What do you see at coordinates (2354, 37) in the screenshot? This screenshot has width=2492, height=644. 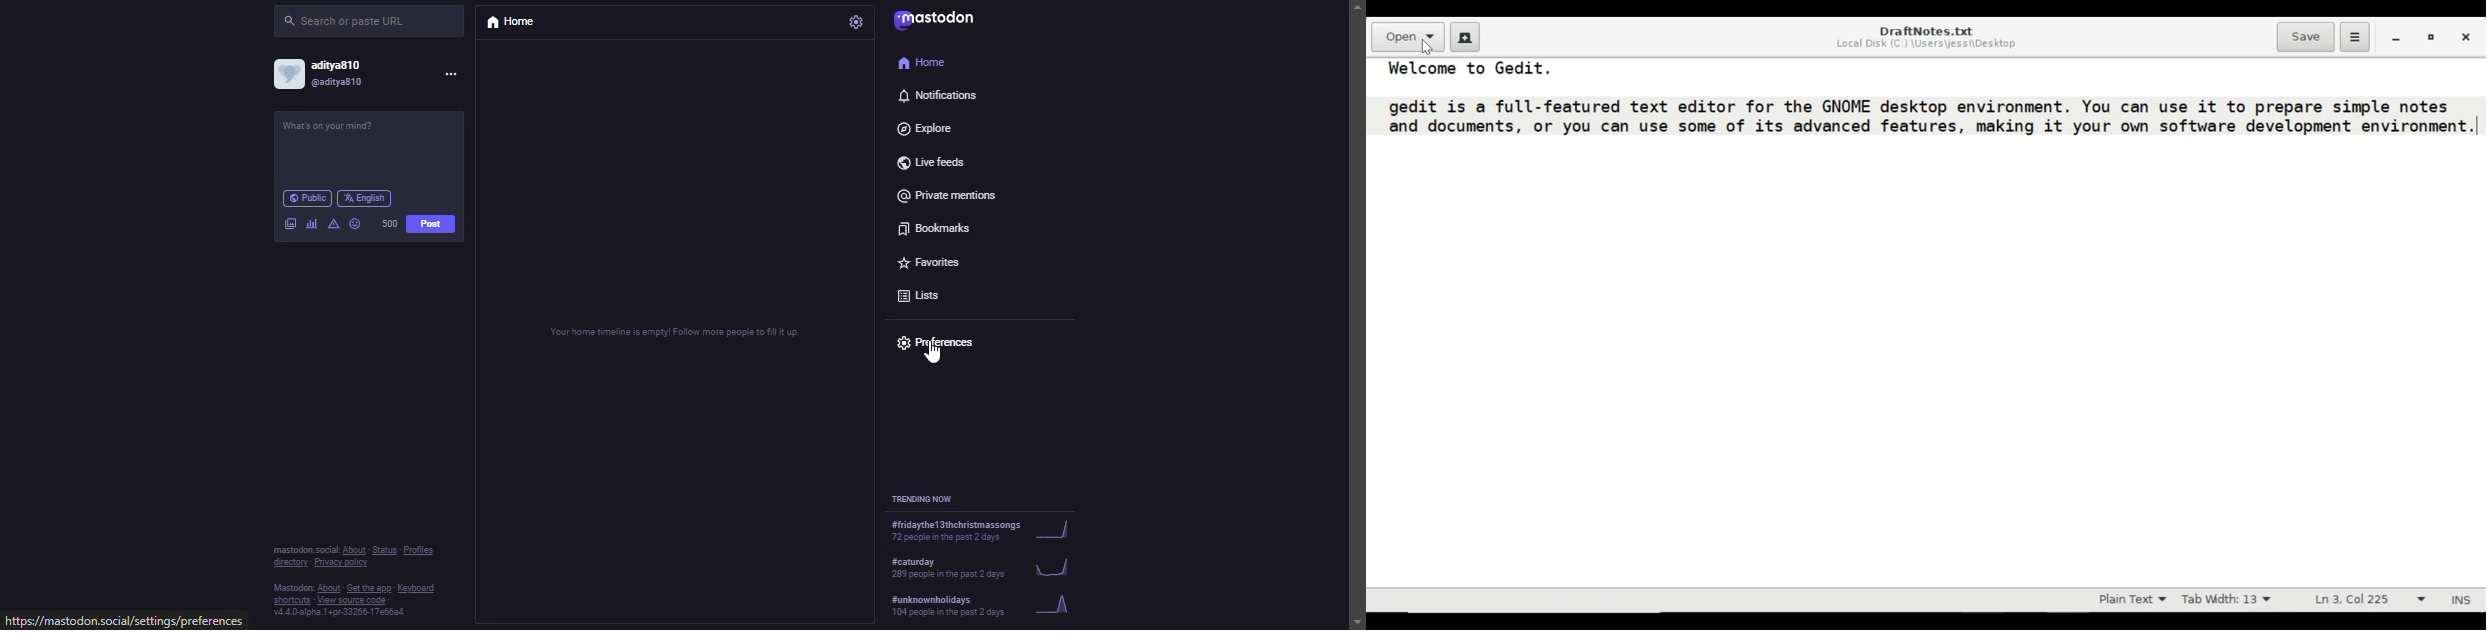 I see `Application menu` at bounding box center [2354, 37].